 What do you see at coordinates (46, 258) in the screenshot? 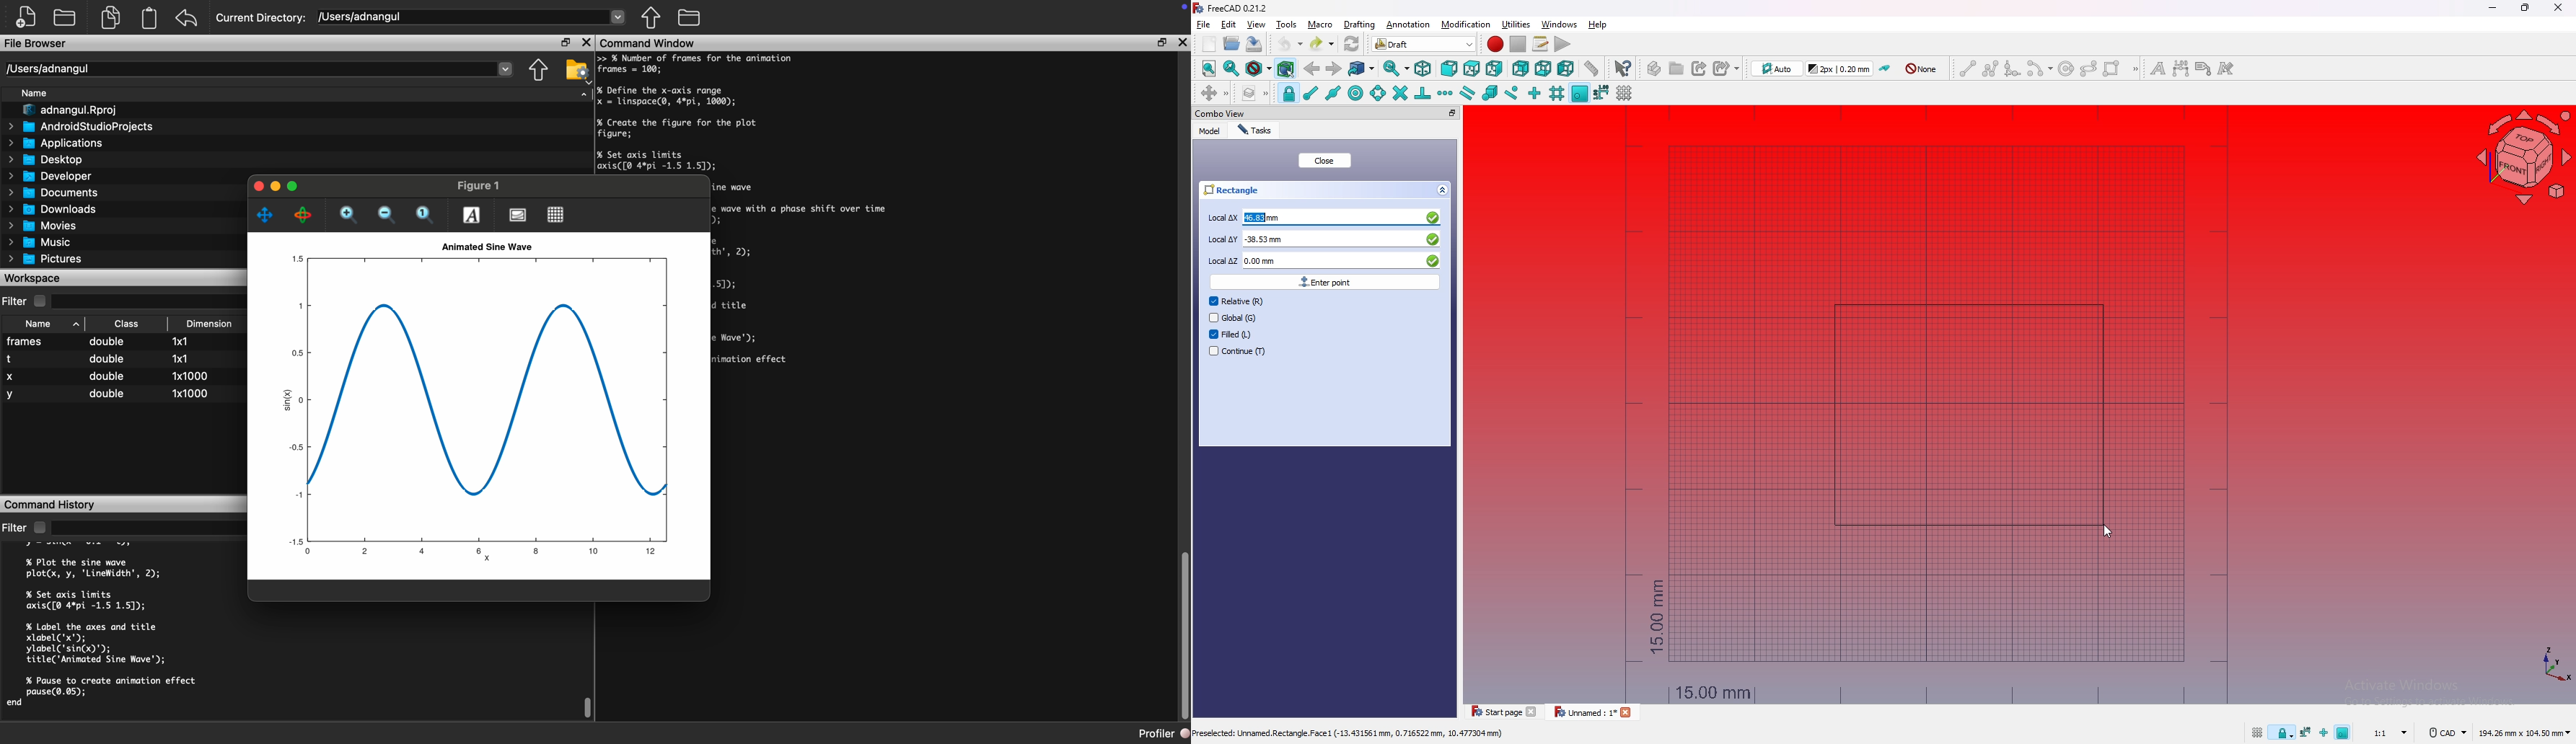
I see `Pictures` at bounding box center [46, 258].